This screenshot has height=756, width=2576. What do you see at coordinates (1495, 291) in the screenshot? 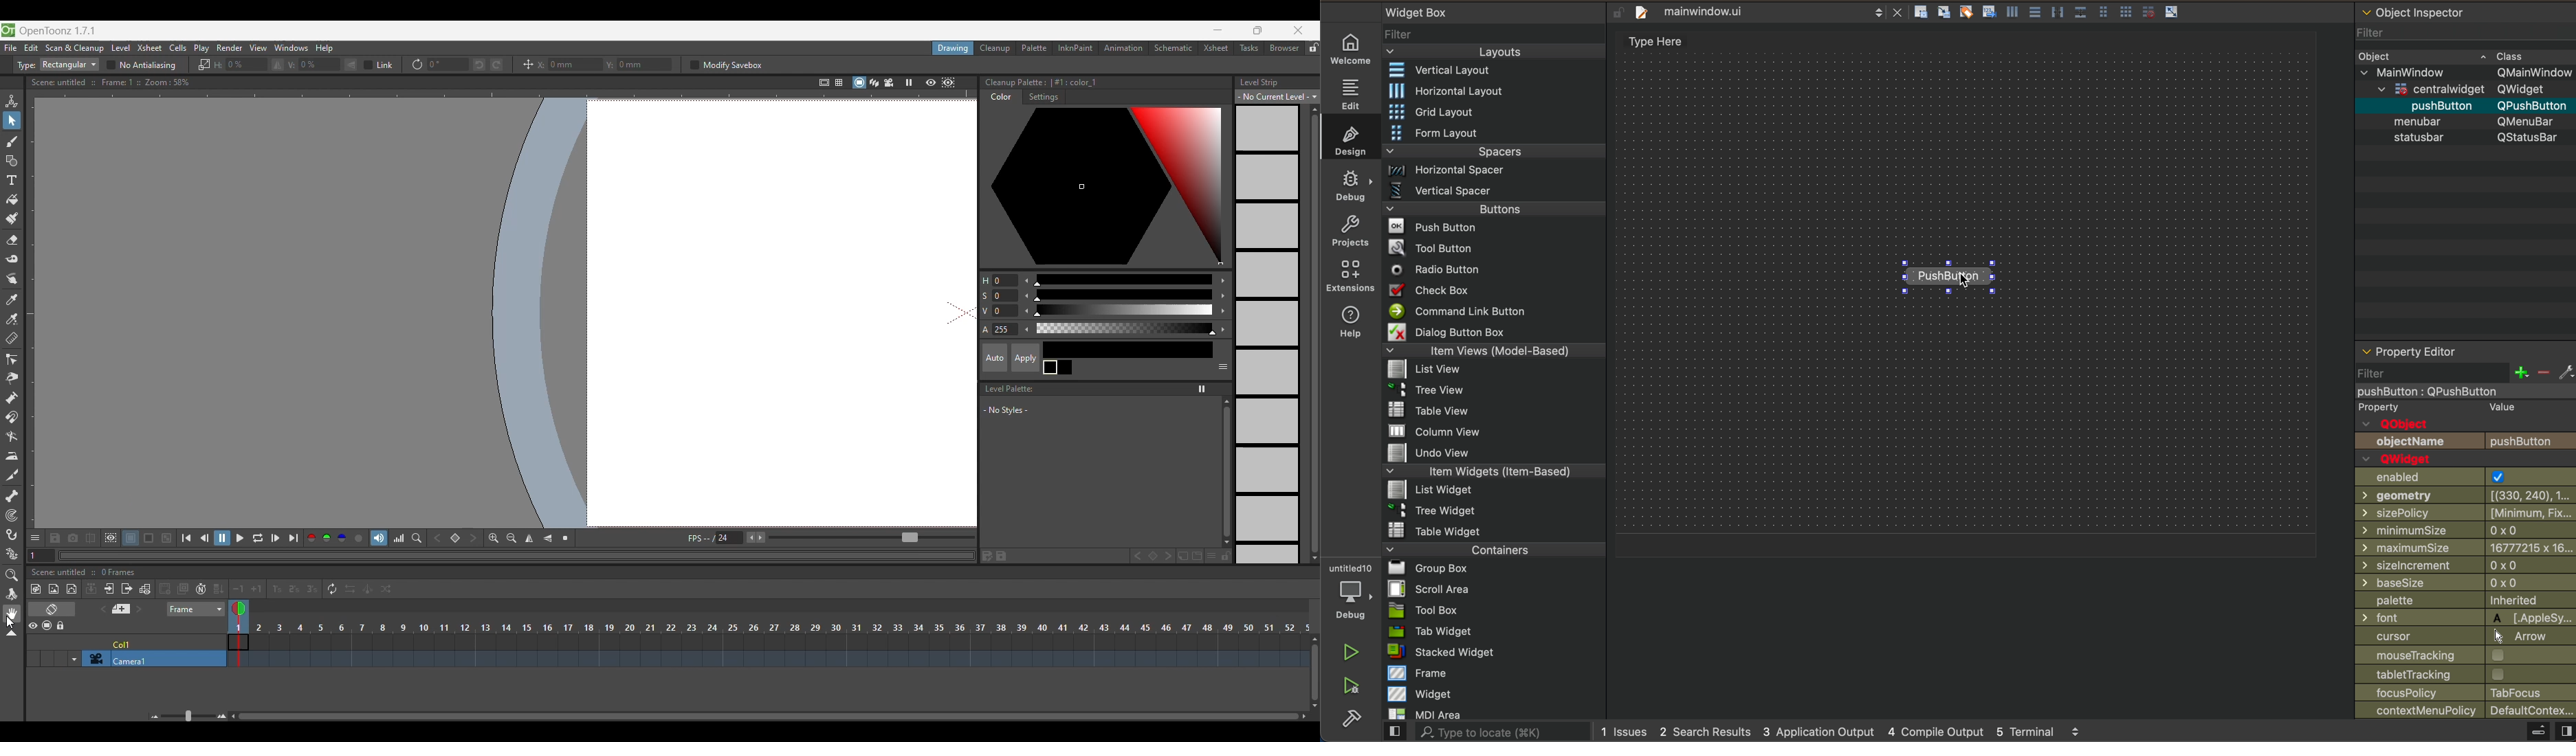
I see `checkbox` at bounding box center [1495, 291].